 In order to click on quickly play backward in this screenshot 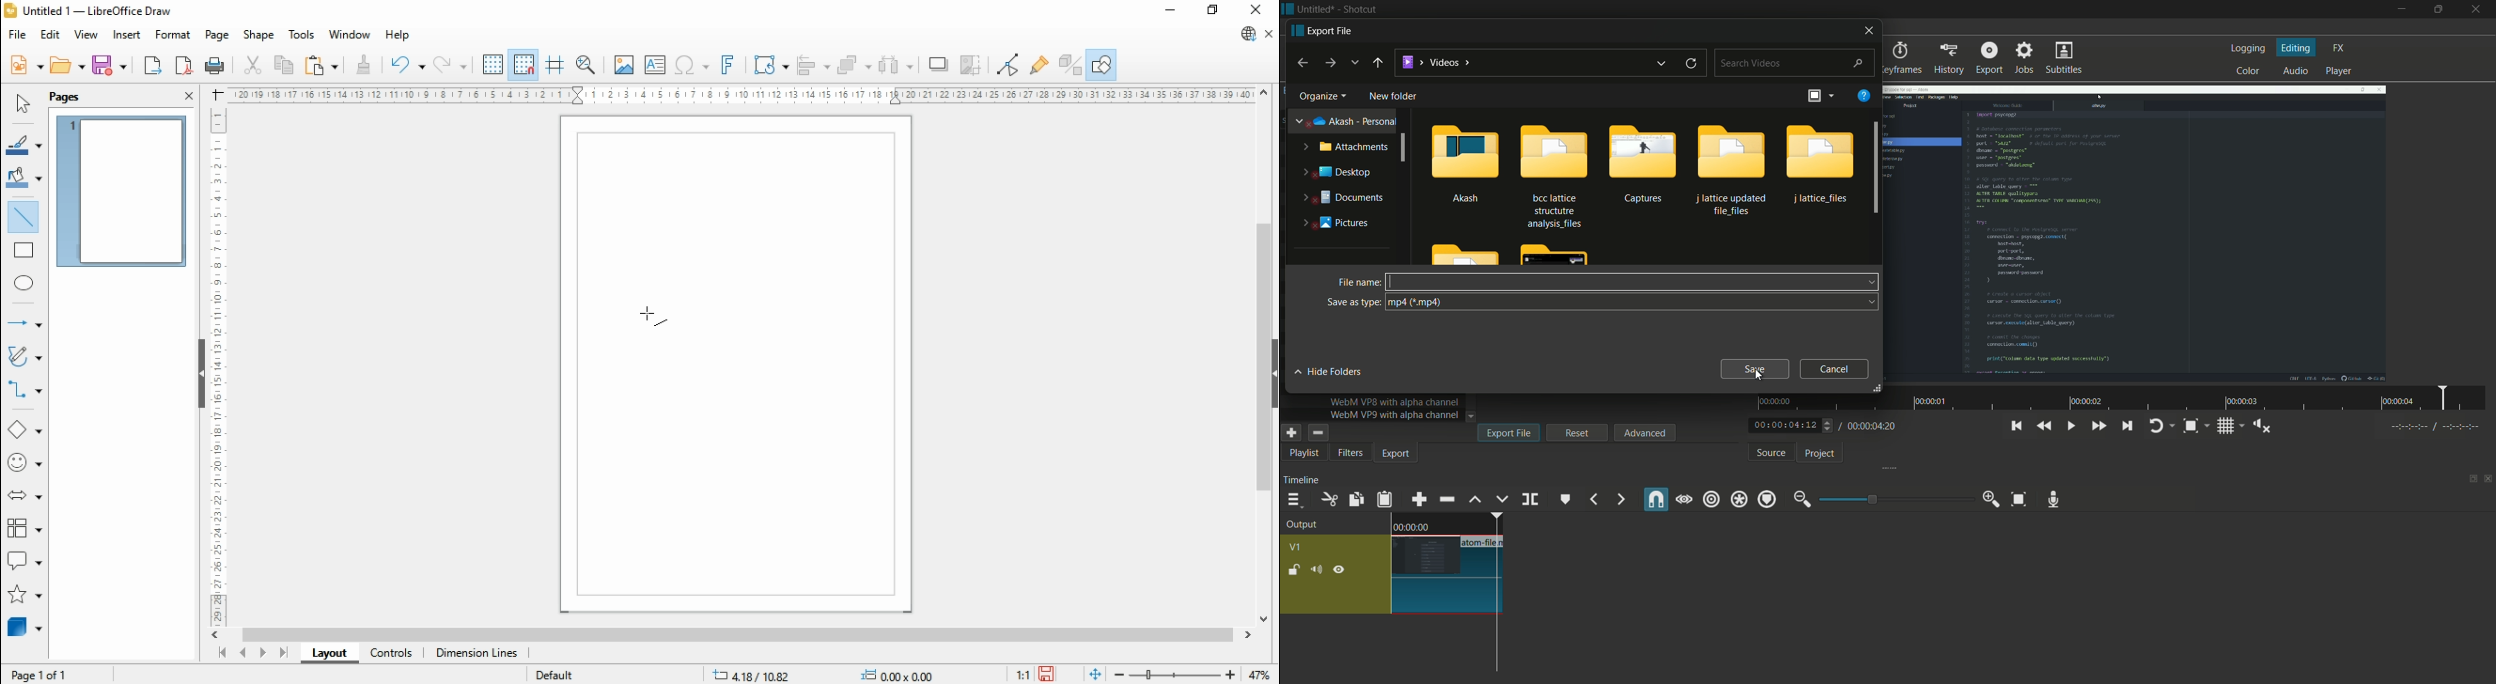, I will do `click(2045, 424)`.